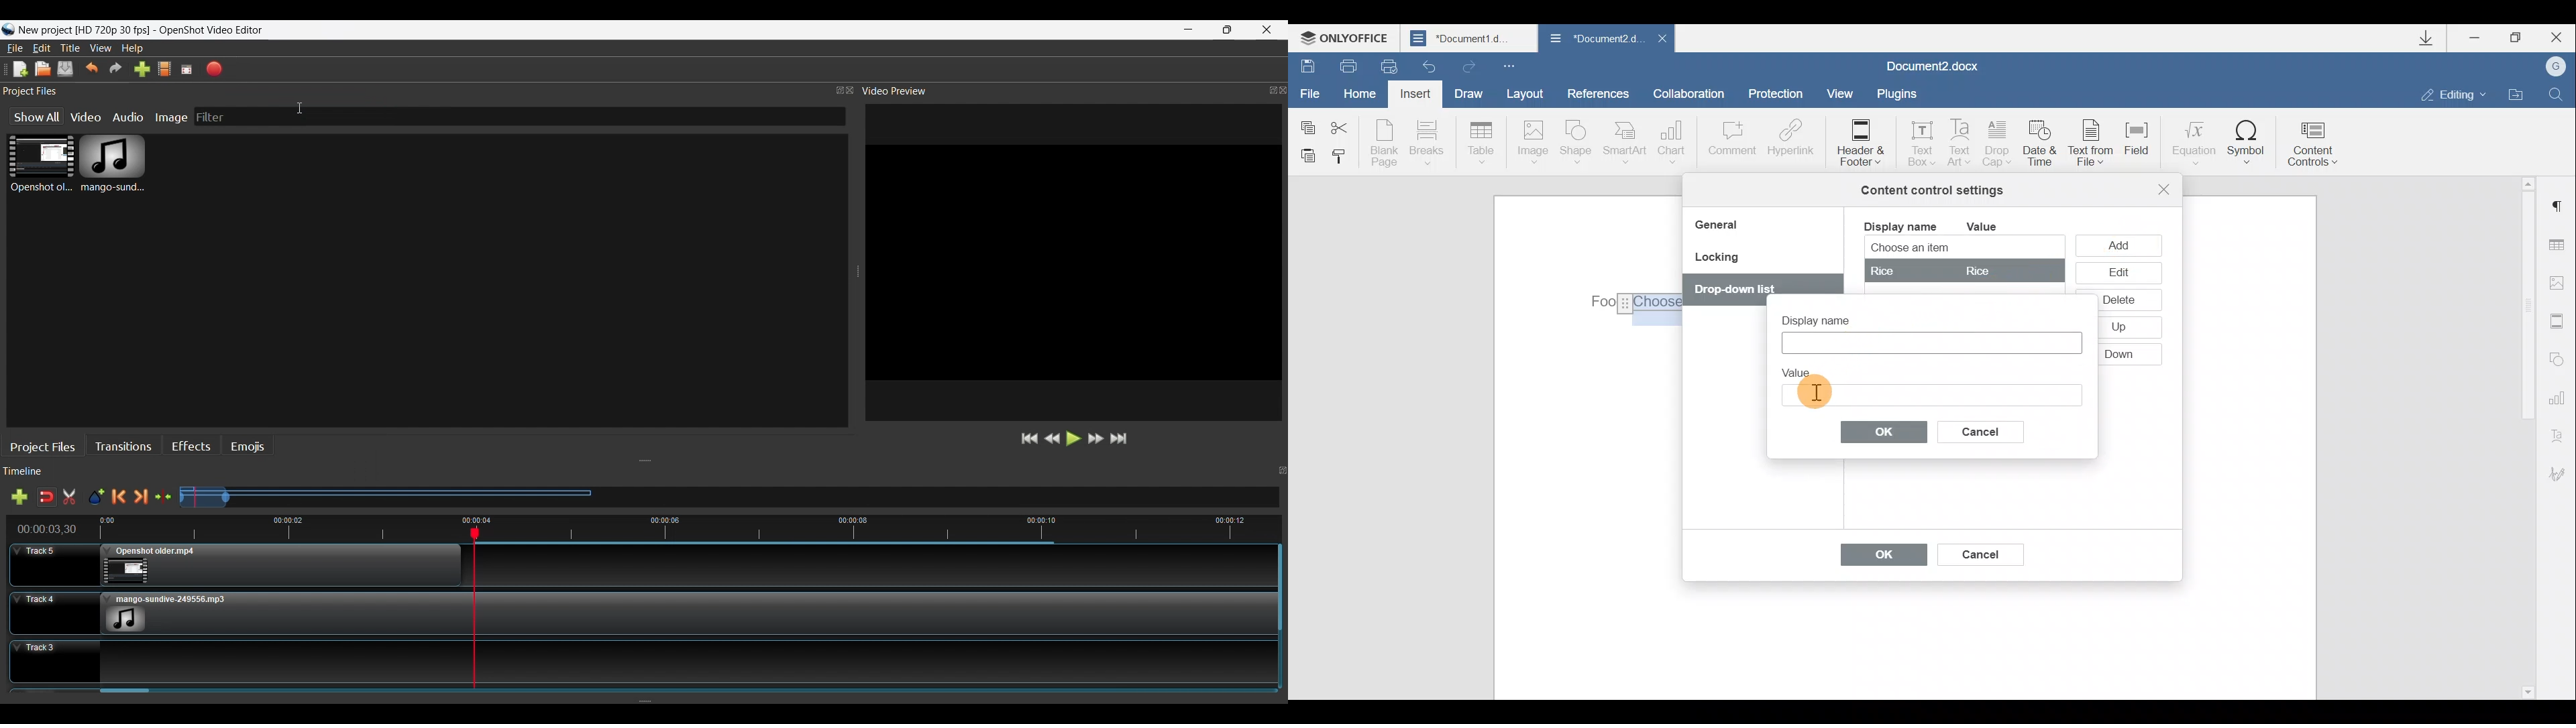 Image resolution: width=2576 pixels, height=728 pixels. Describe the element at coordinates (1417, 97) in the screenshot. I see `Insert` at that location.